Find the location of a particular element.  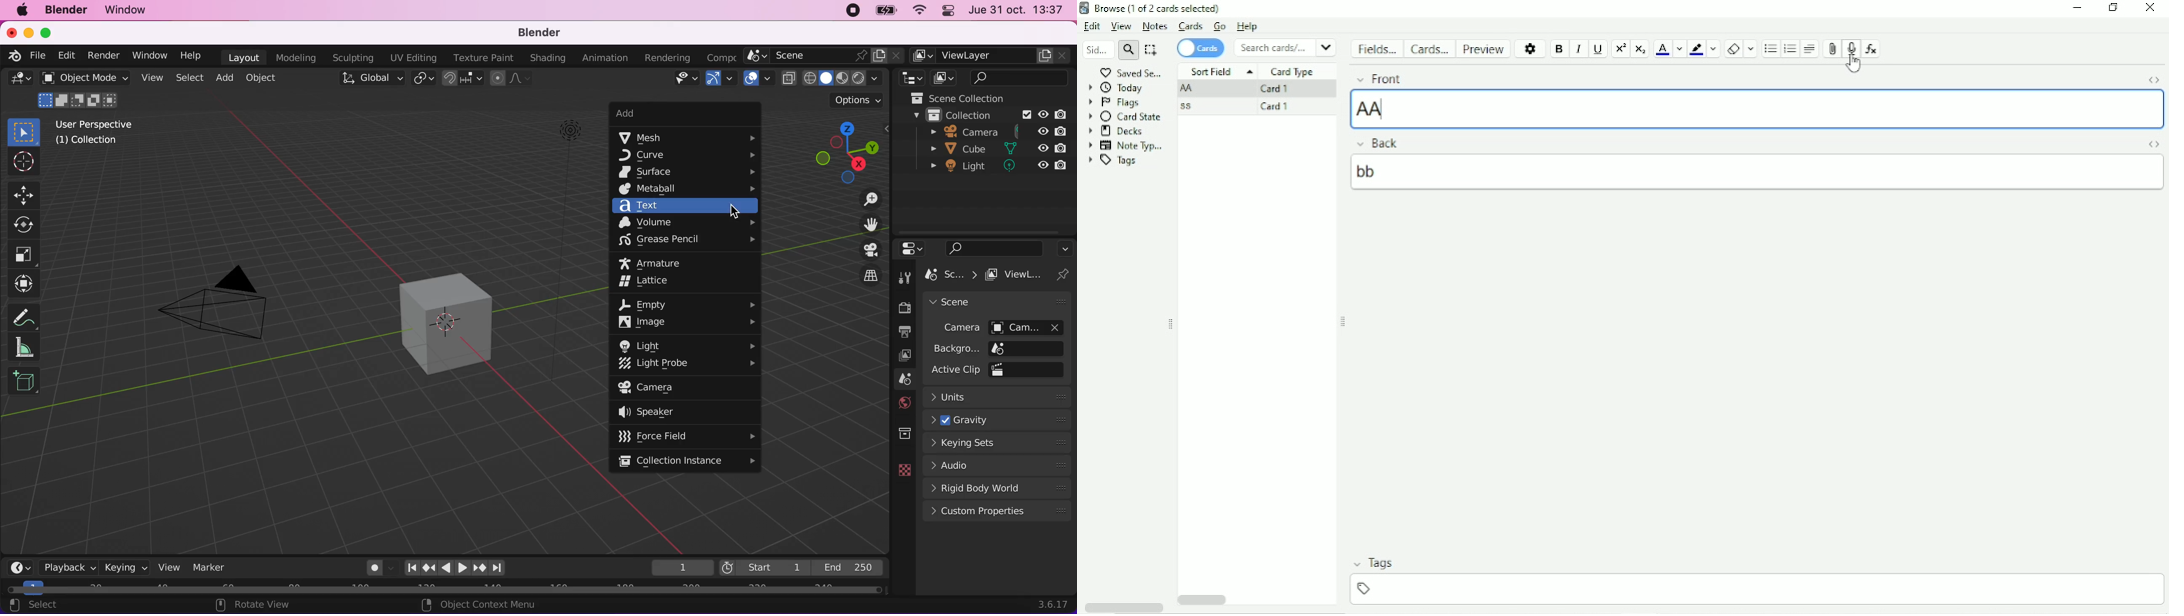

AA is located at coordinates (1187, 89).